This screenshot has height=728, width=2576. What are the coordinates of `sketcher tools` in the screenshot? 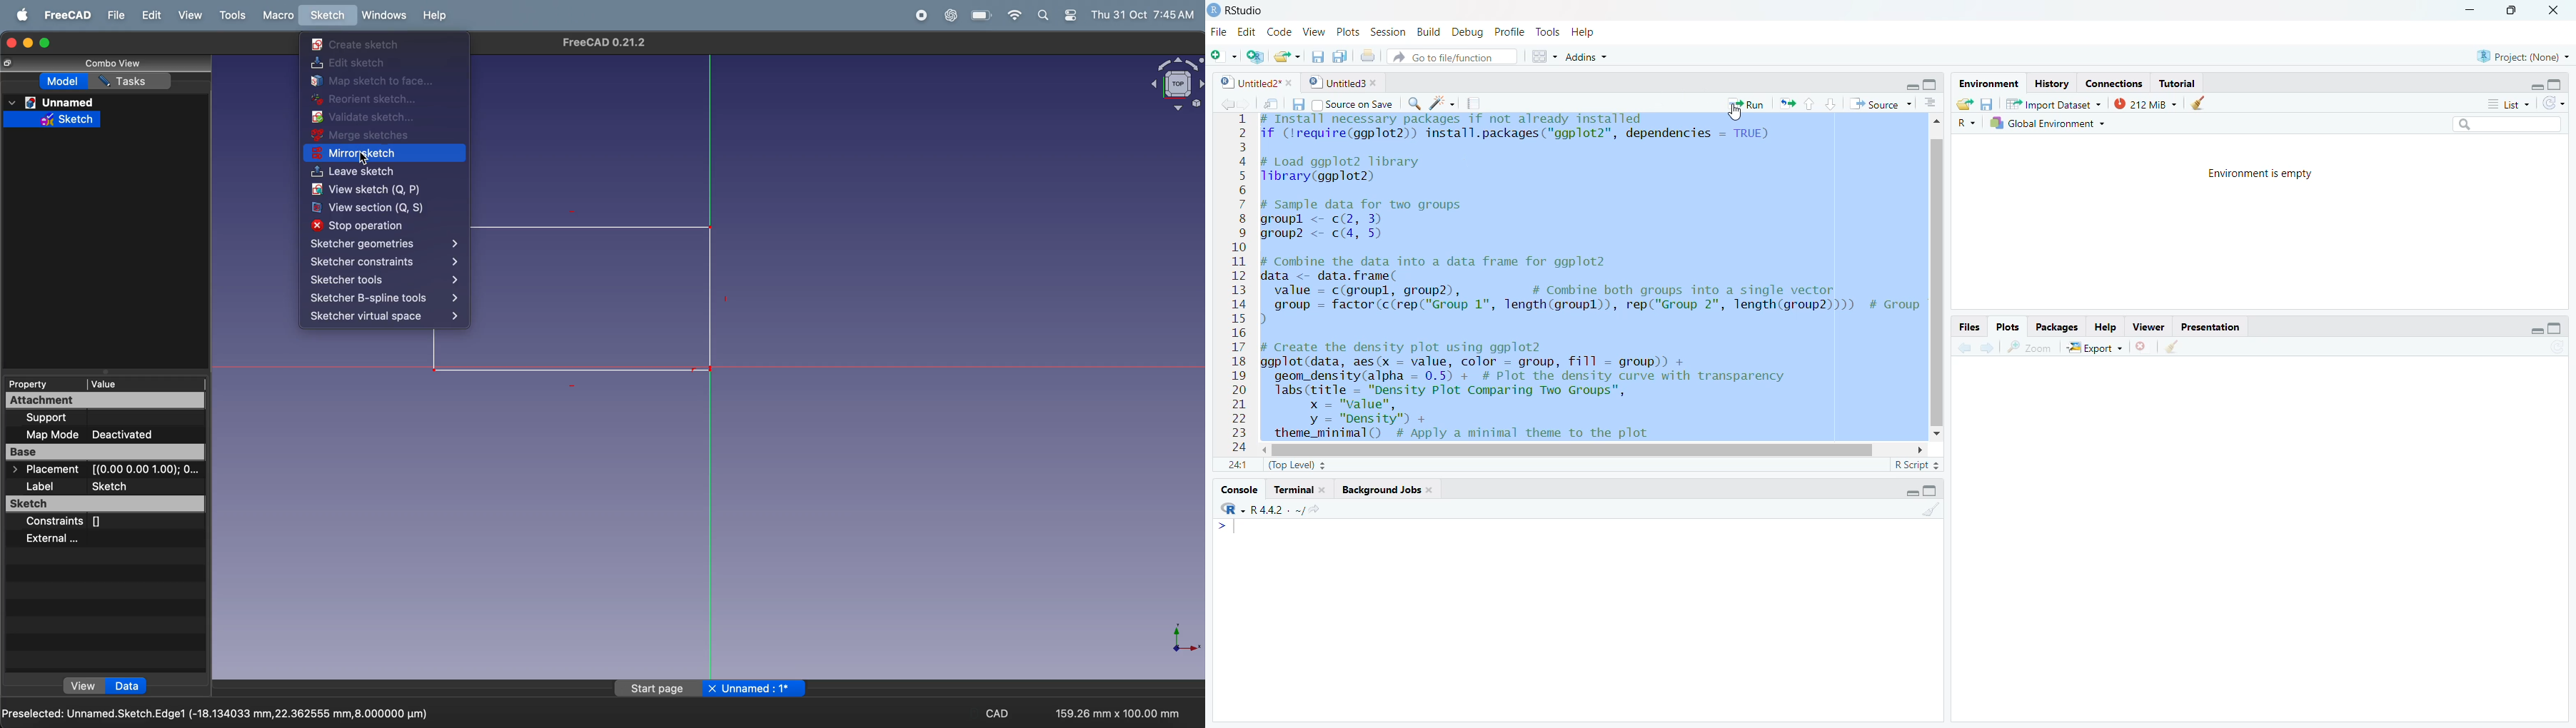 It's located at (385, 281).